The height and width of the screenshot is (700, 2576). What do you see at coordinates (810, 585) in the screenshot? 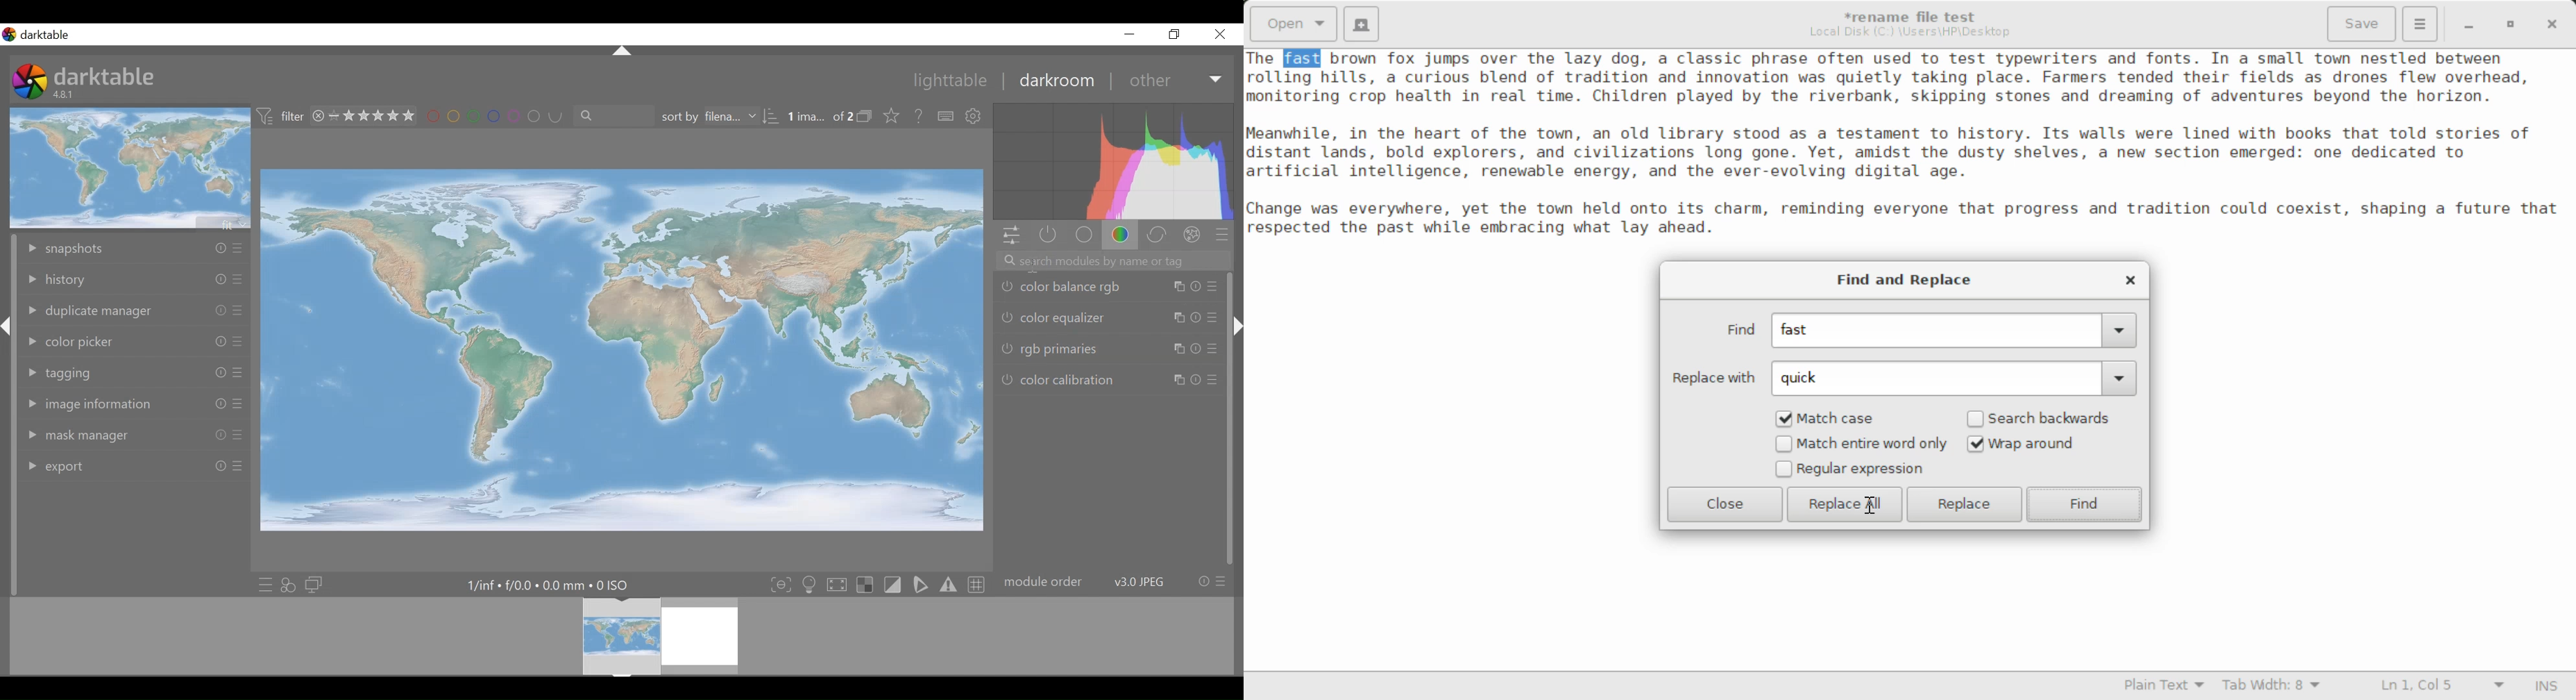
I see `toggle ISO 12642 color assessment` at bounding box center [810, 585].